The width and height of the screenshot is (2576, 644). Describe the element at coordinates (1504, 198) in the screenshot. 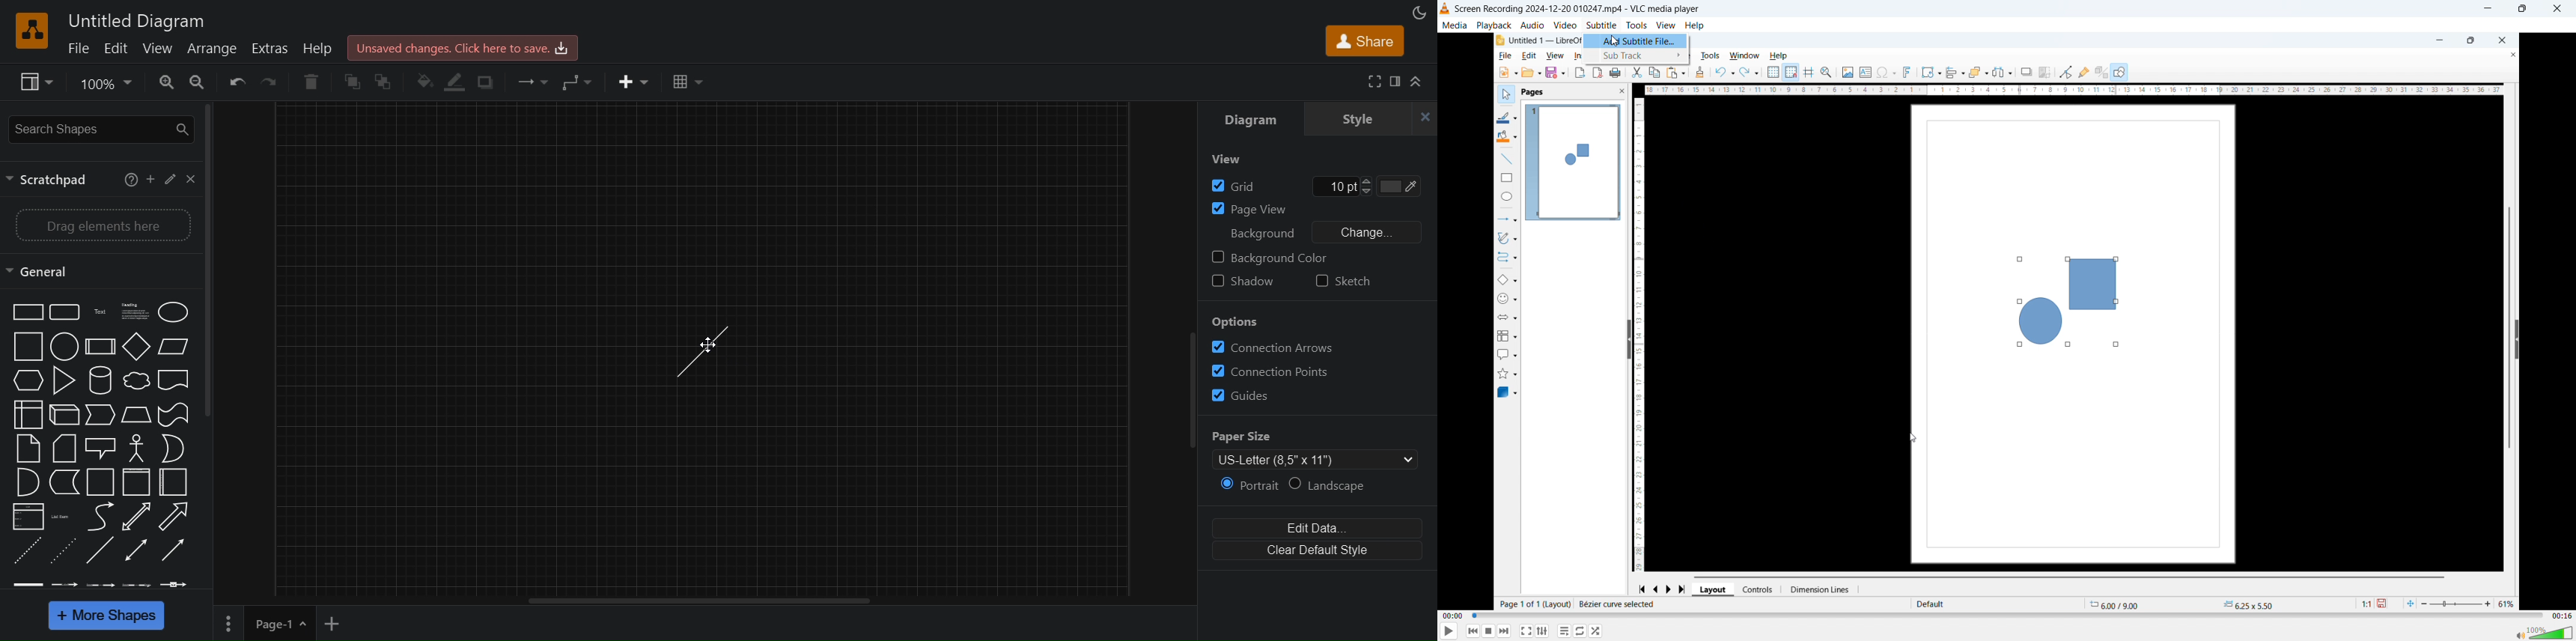

I see `elipse` at that location.